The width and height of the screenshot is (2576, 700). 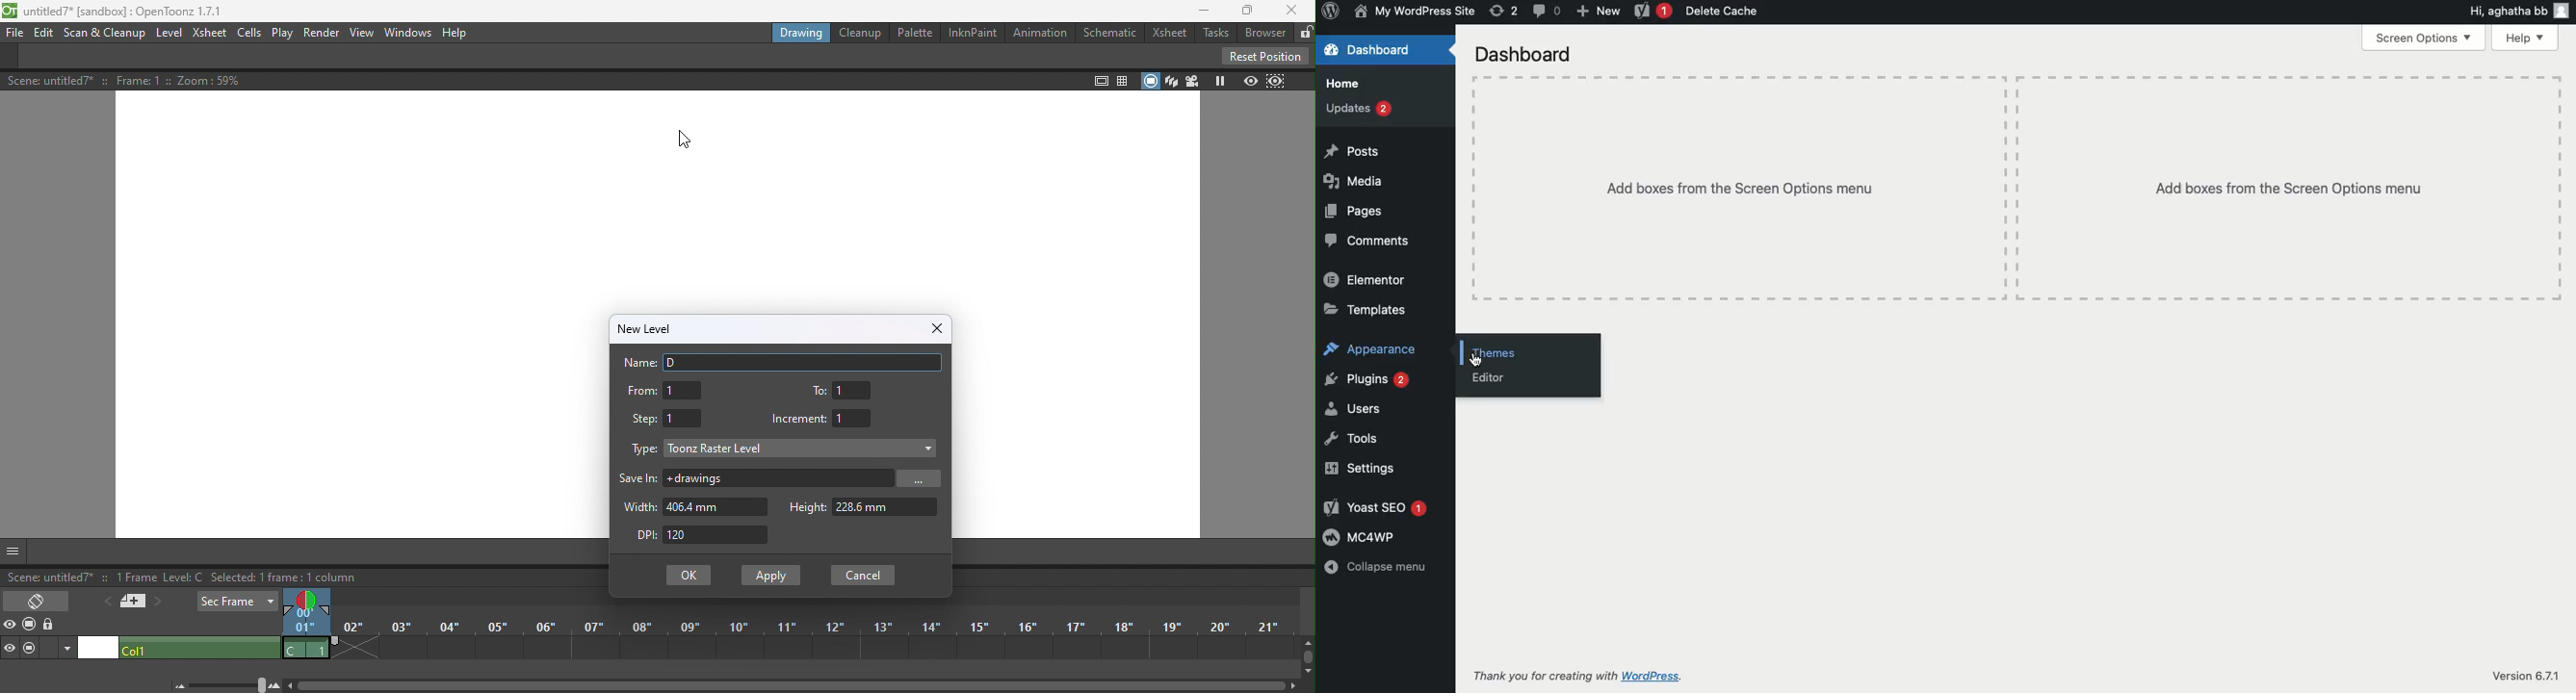 I want to click on Cursor, so click(x=676, y=133).